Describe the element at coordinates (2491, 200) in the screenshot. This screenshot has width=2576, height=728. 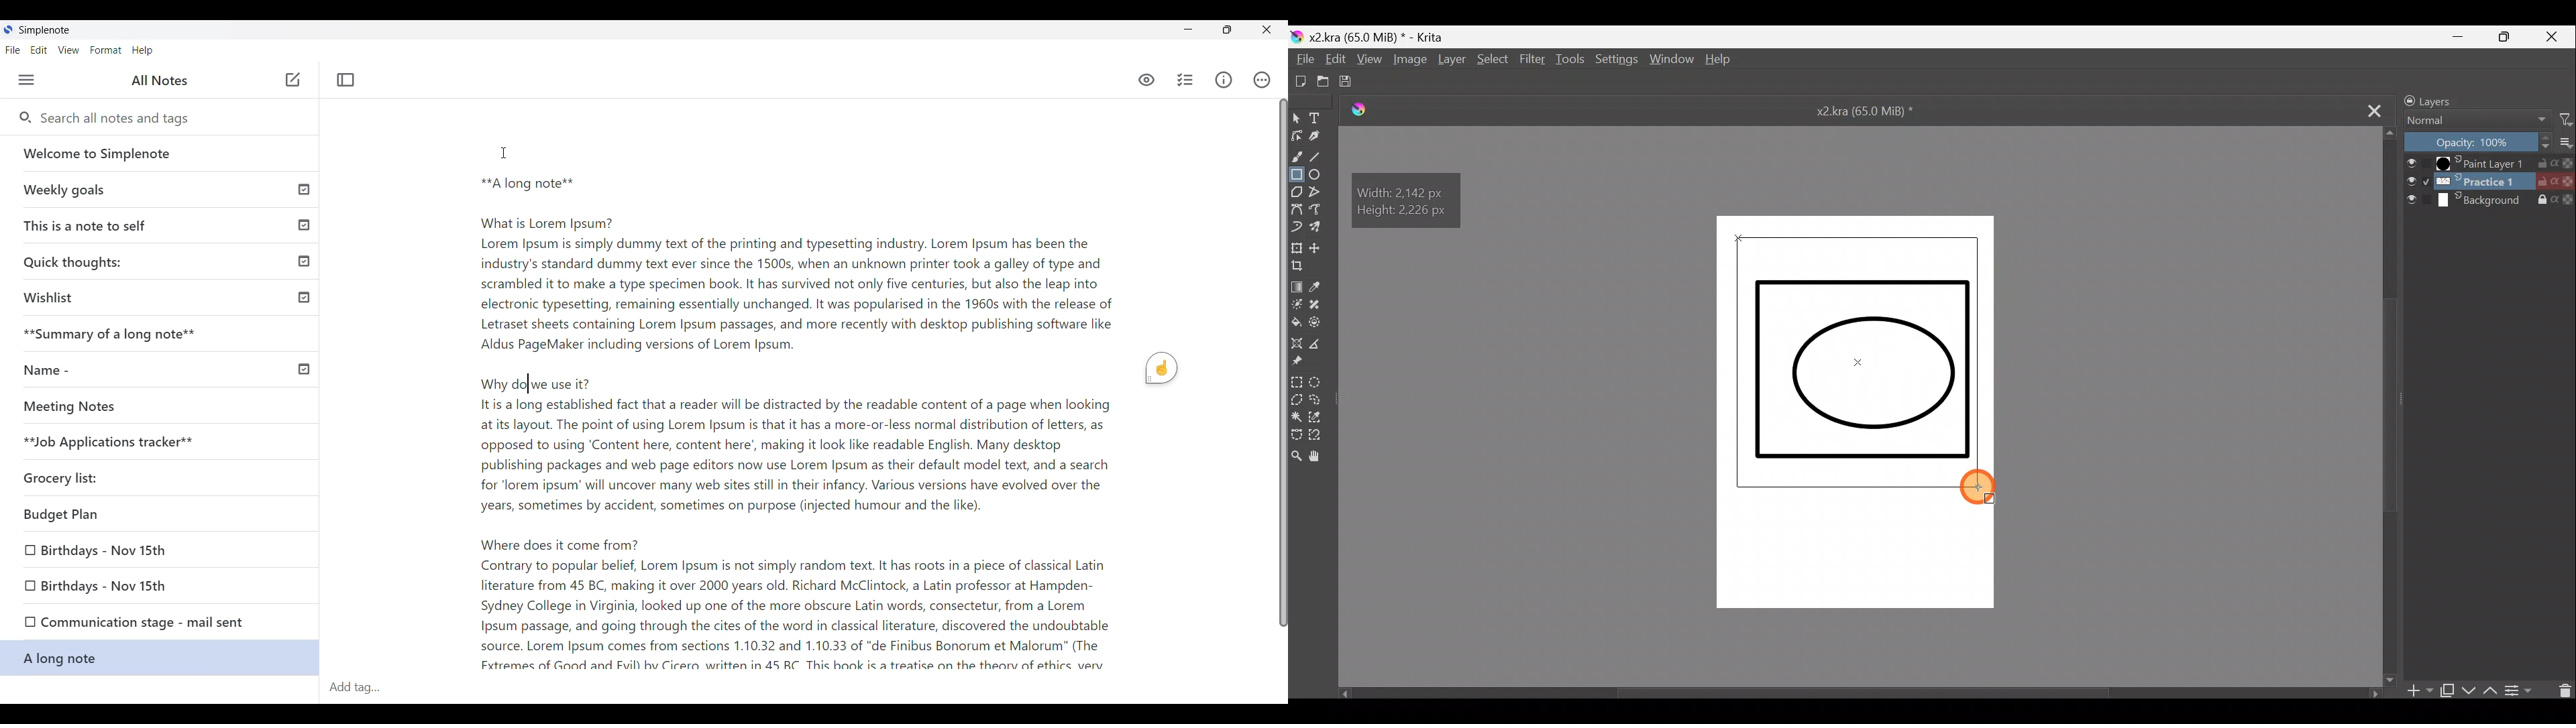
I see `Background` at that location.